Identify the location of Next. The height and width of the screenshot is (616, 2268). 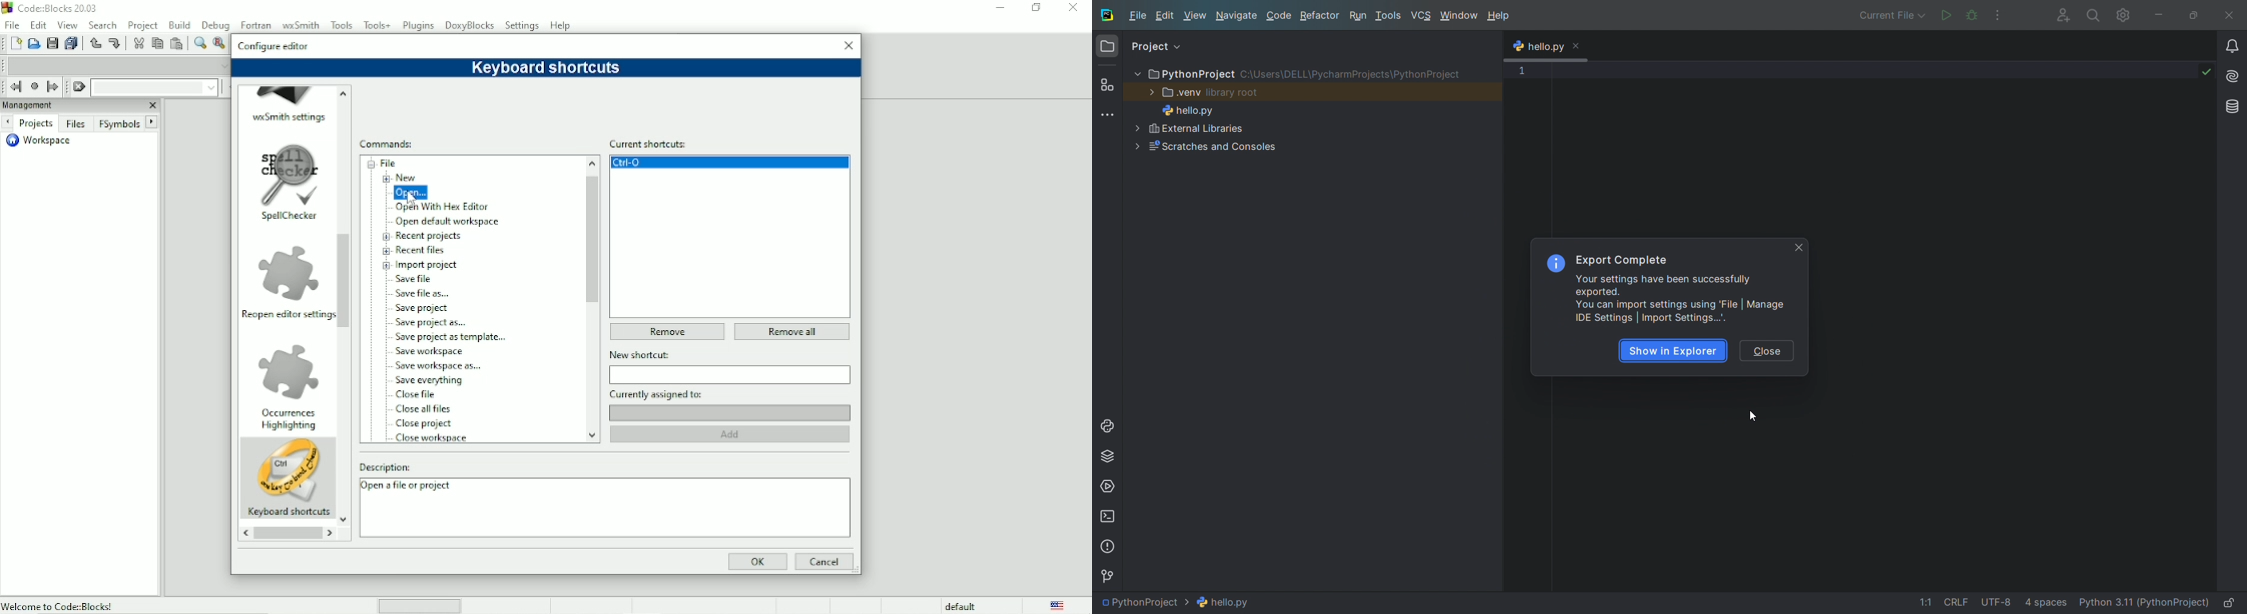
(152, 121).